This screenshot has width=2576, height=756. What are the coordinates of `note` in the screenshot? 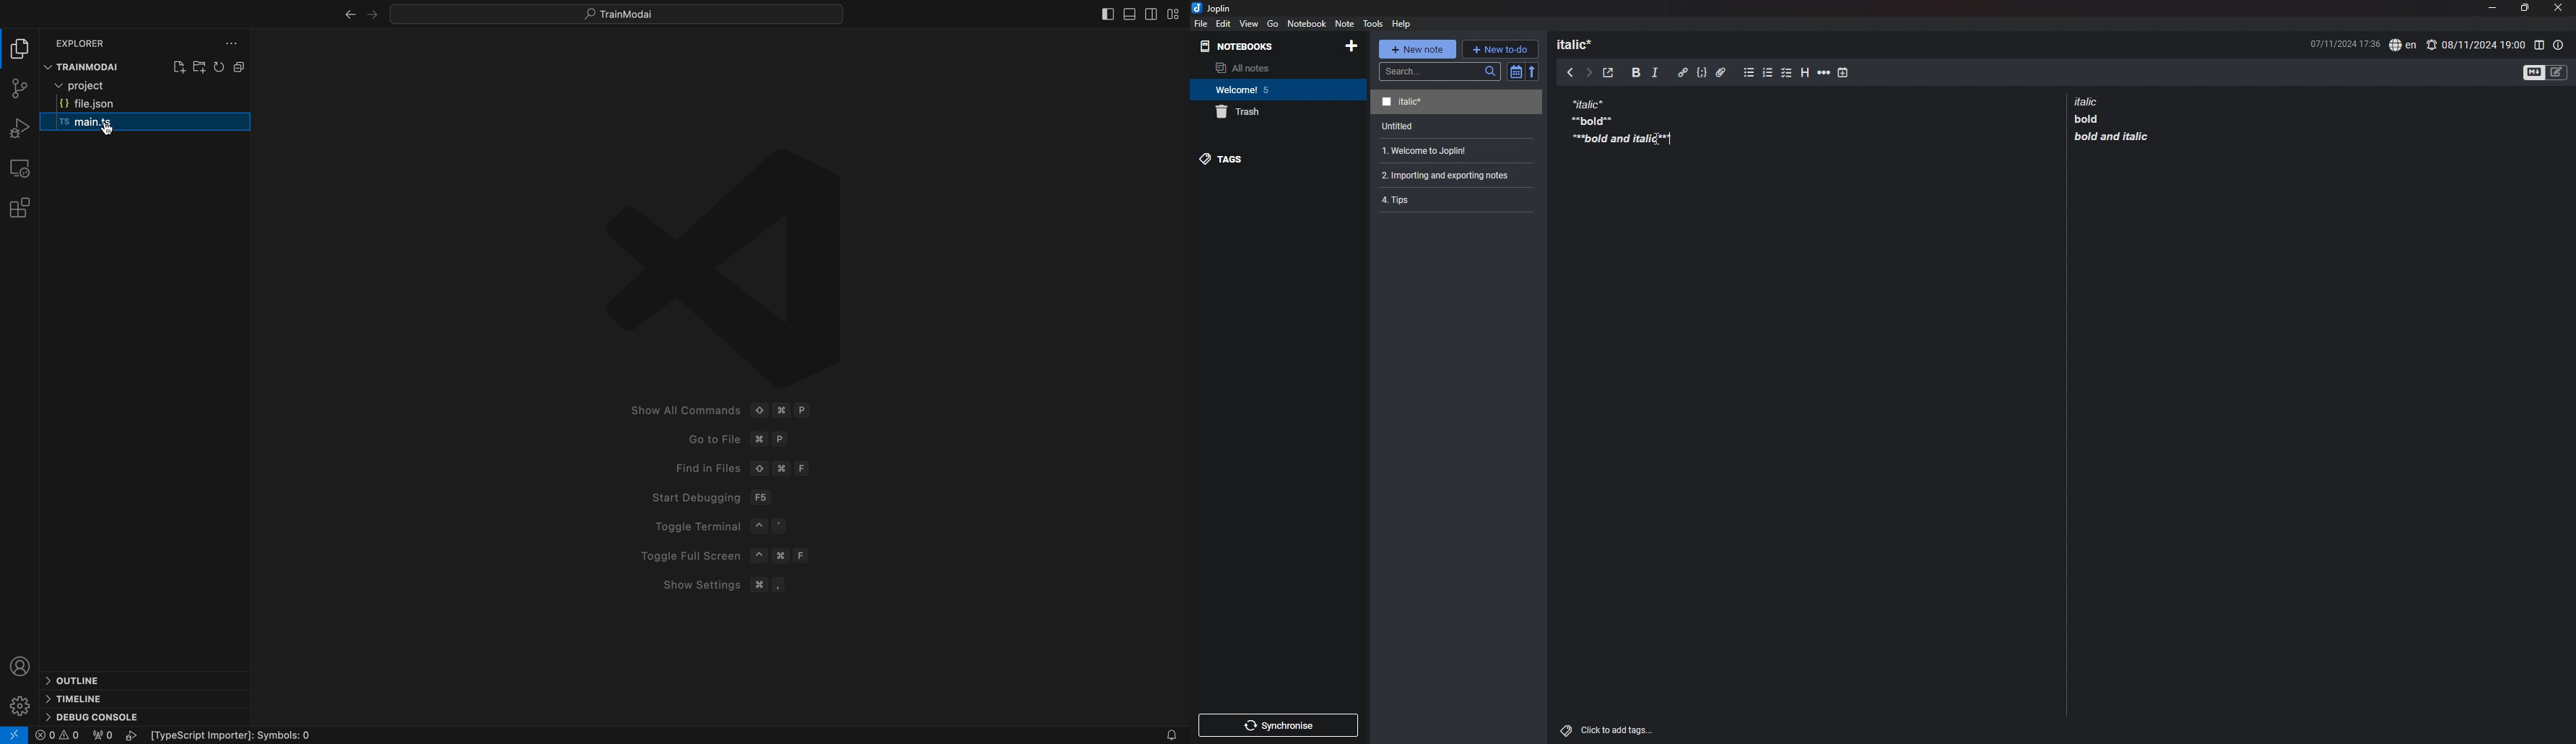 It's located at (1344, 23).